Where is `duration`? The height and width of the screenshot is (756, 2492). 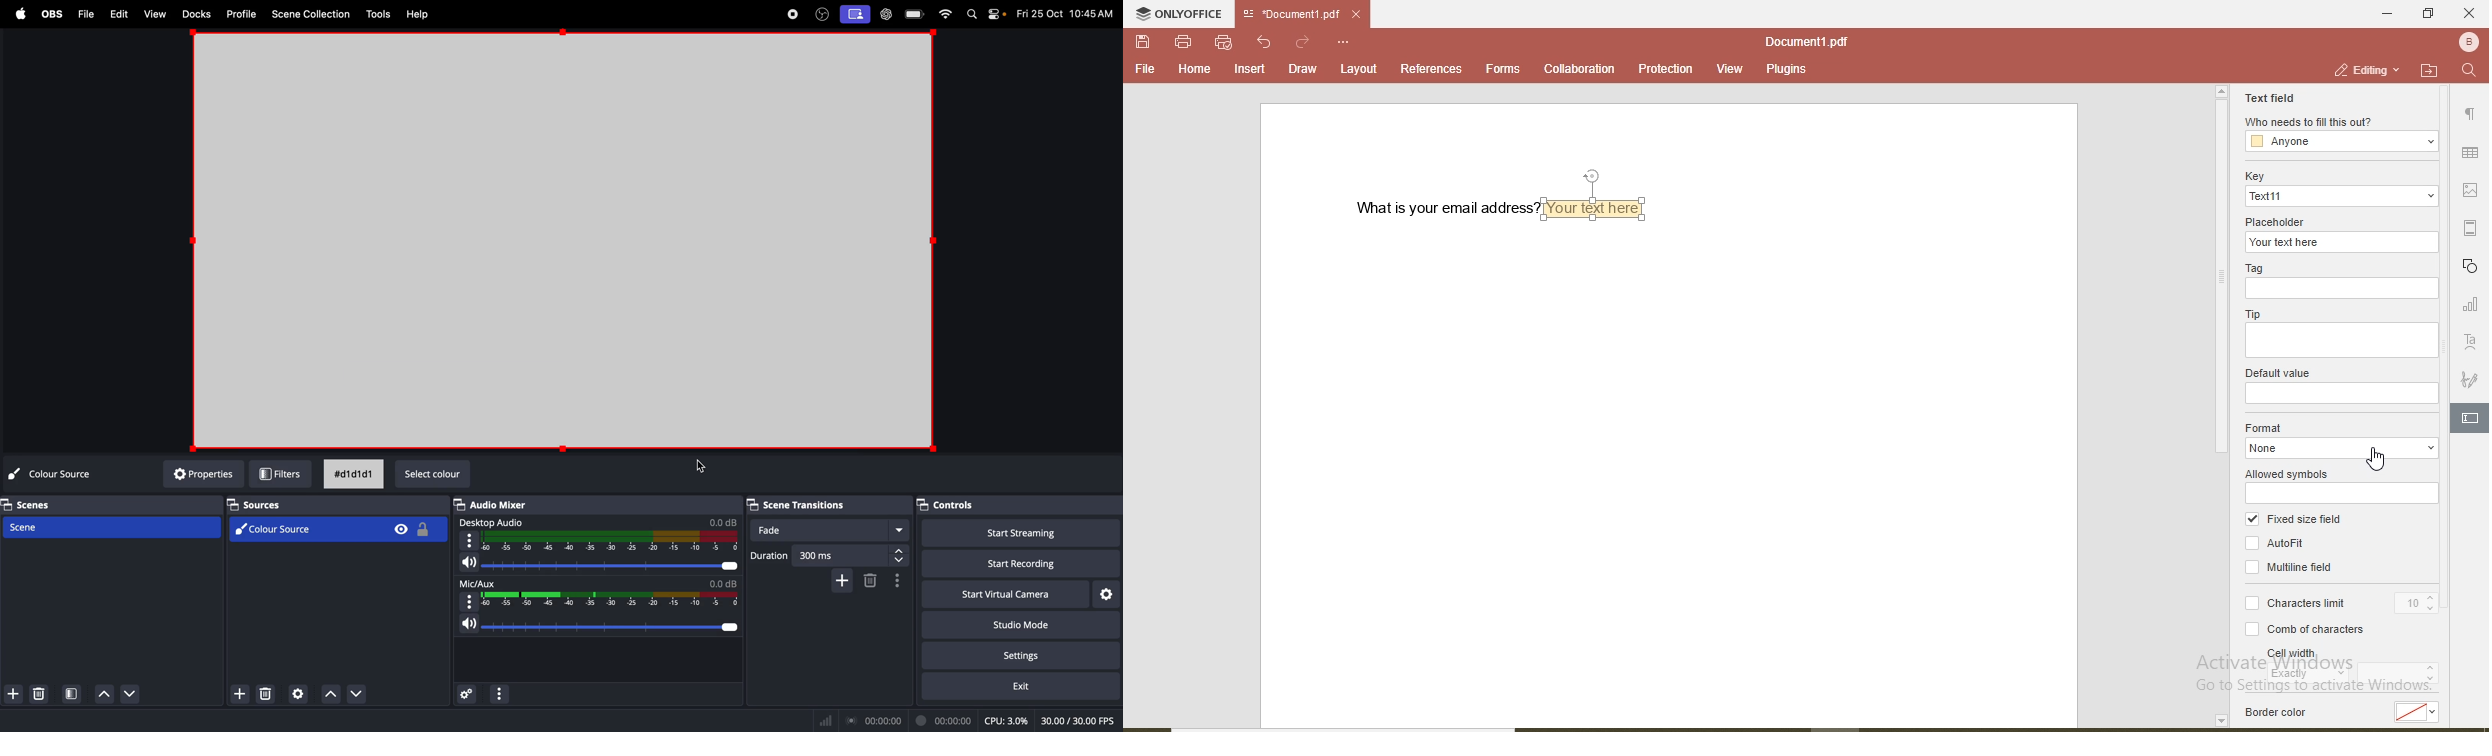 duration is located at coordinates (770, 558).